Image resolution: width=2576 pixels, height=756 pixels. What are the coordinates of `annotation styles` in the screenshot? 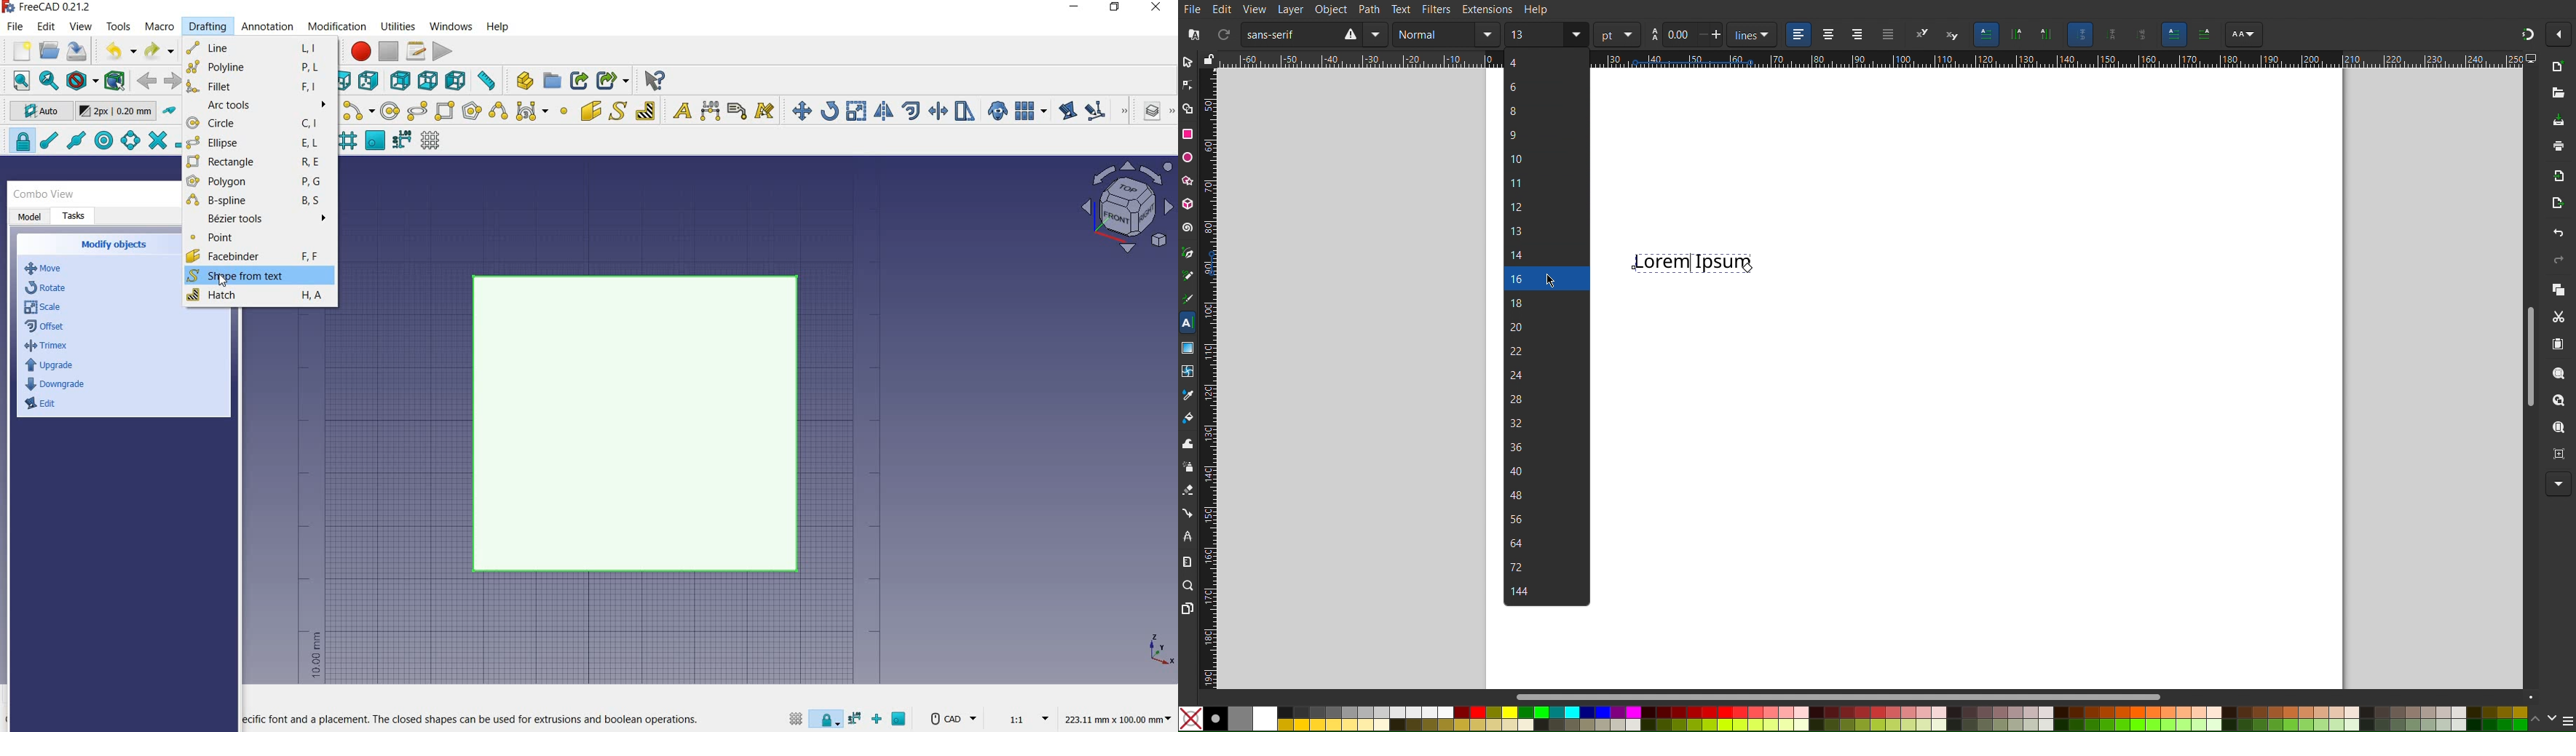 It's located at (766, 113).